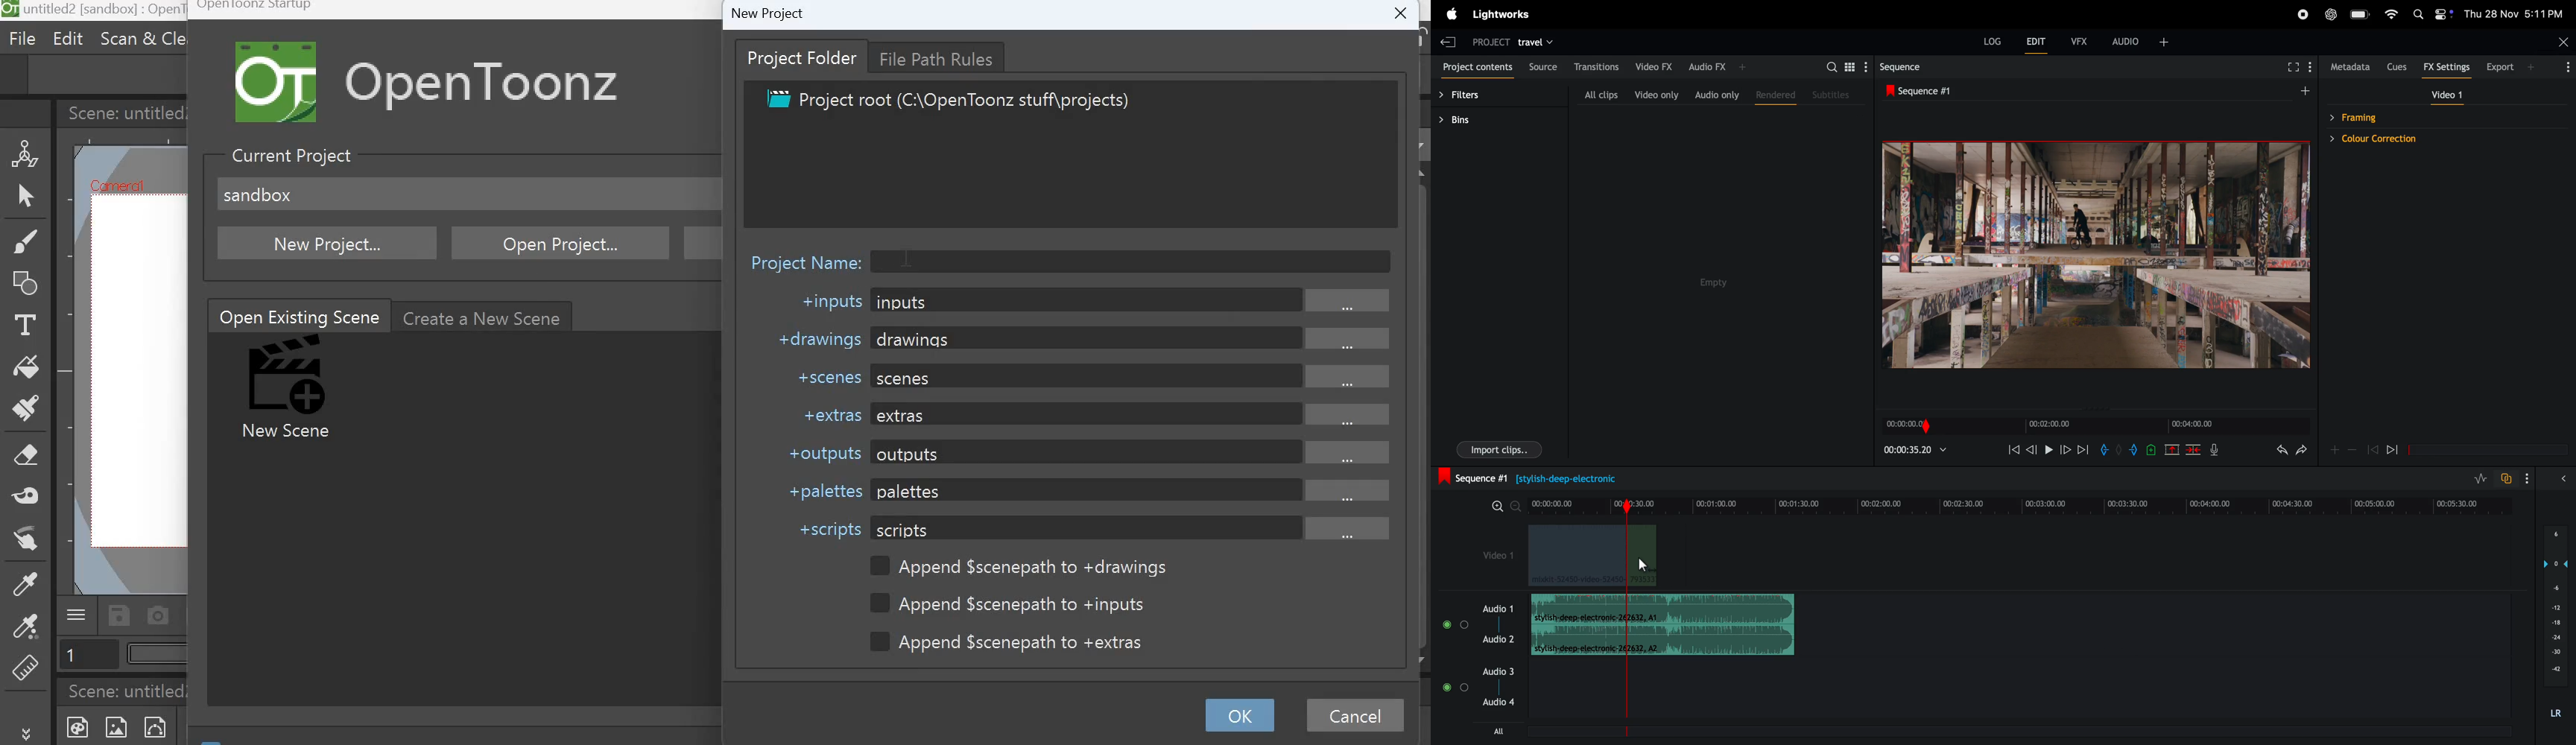  What do you see at coordinates (1545, 42) in the screenshot?
I see `travel` at bounding box center [1545, 42].